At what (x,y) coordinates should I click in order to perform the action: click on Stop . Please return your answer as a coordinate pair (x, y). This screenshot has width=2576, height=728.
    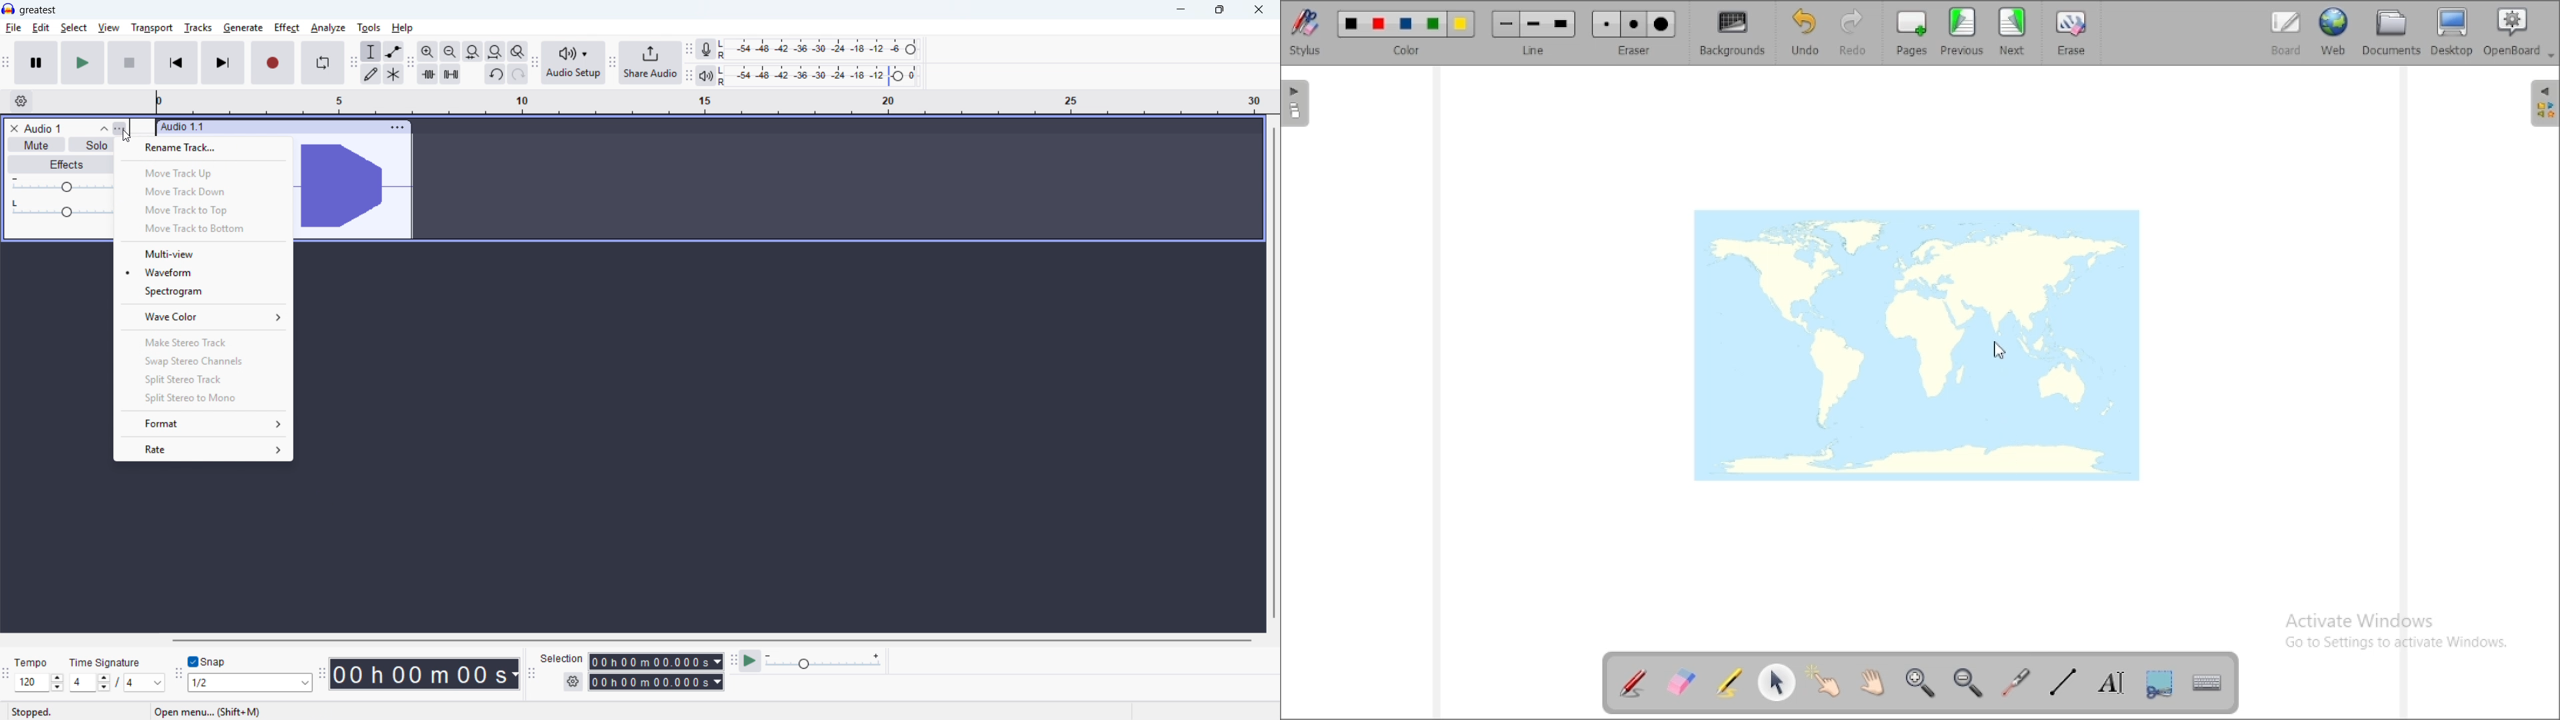
    Looking at the image, I should click on (130, 63).